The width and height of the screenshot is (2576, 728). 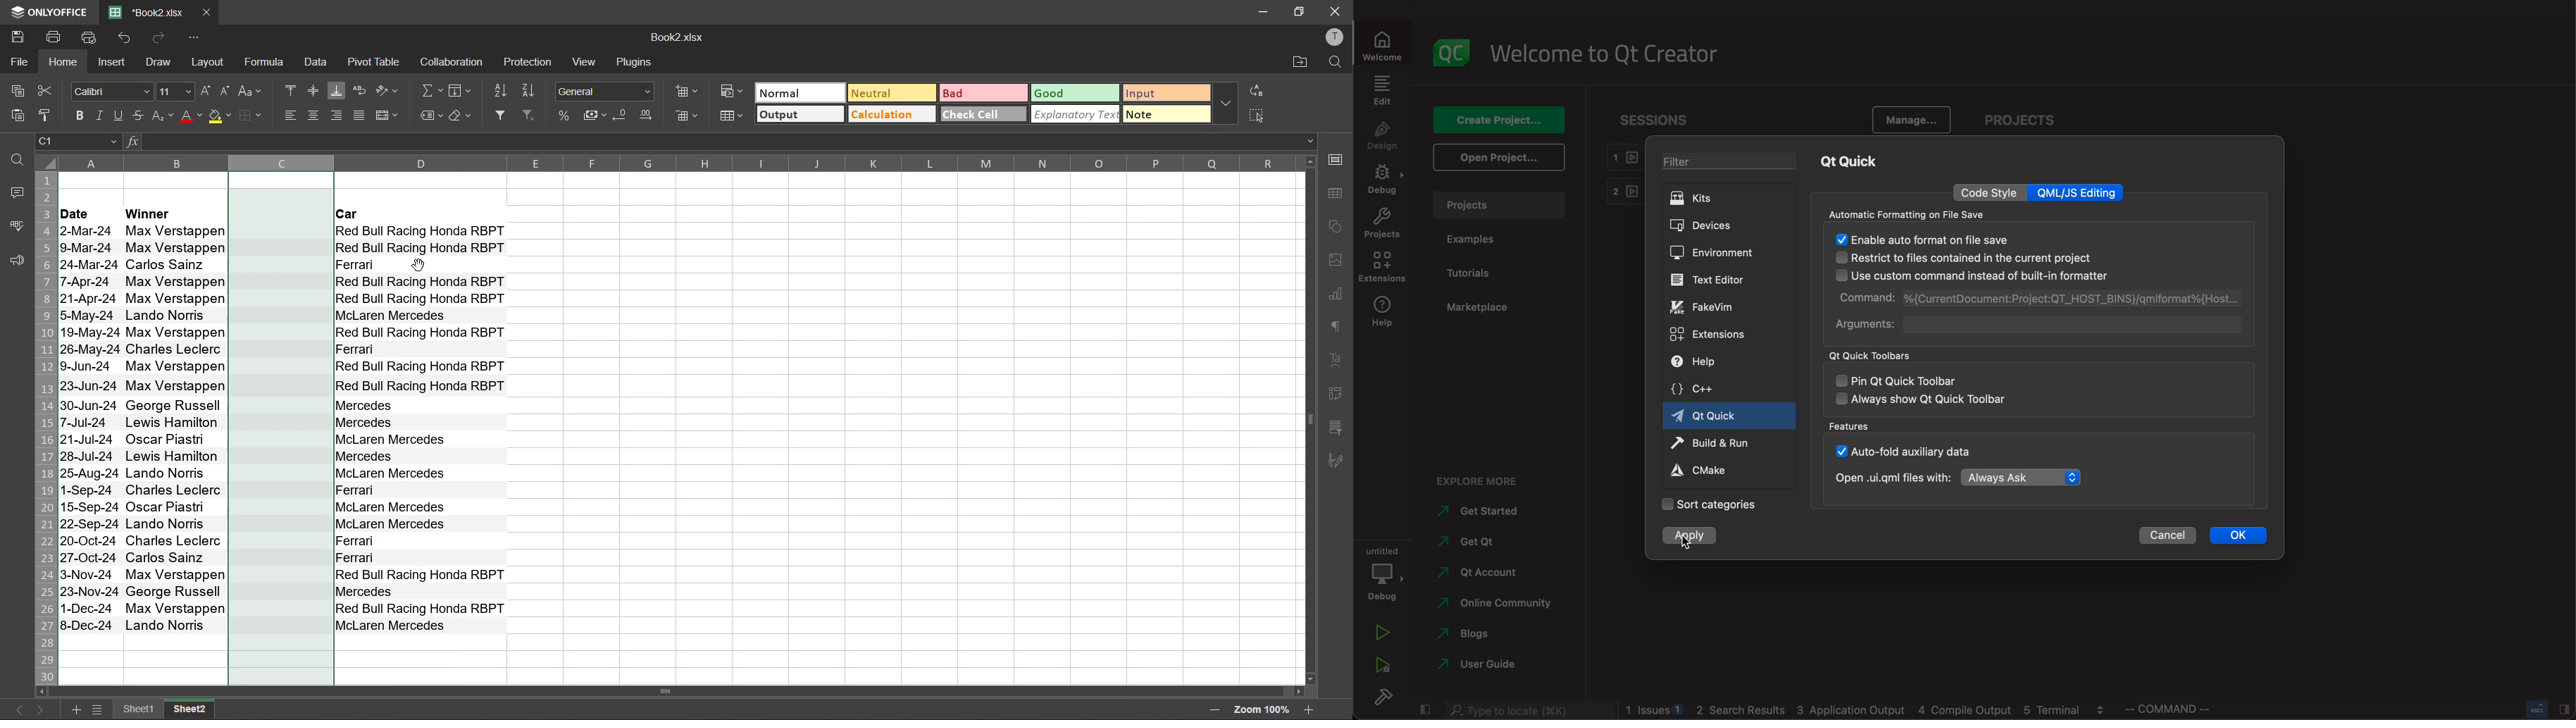 What do you see at coordinates (1924, 380) in the screenshot?
I see `pin qt` at bounding box center [1924, 380].